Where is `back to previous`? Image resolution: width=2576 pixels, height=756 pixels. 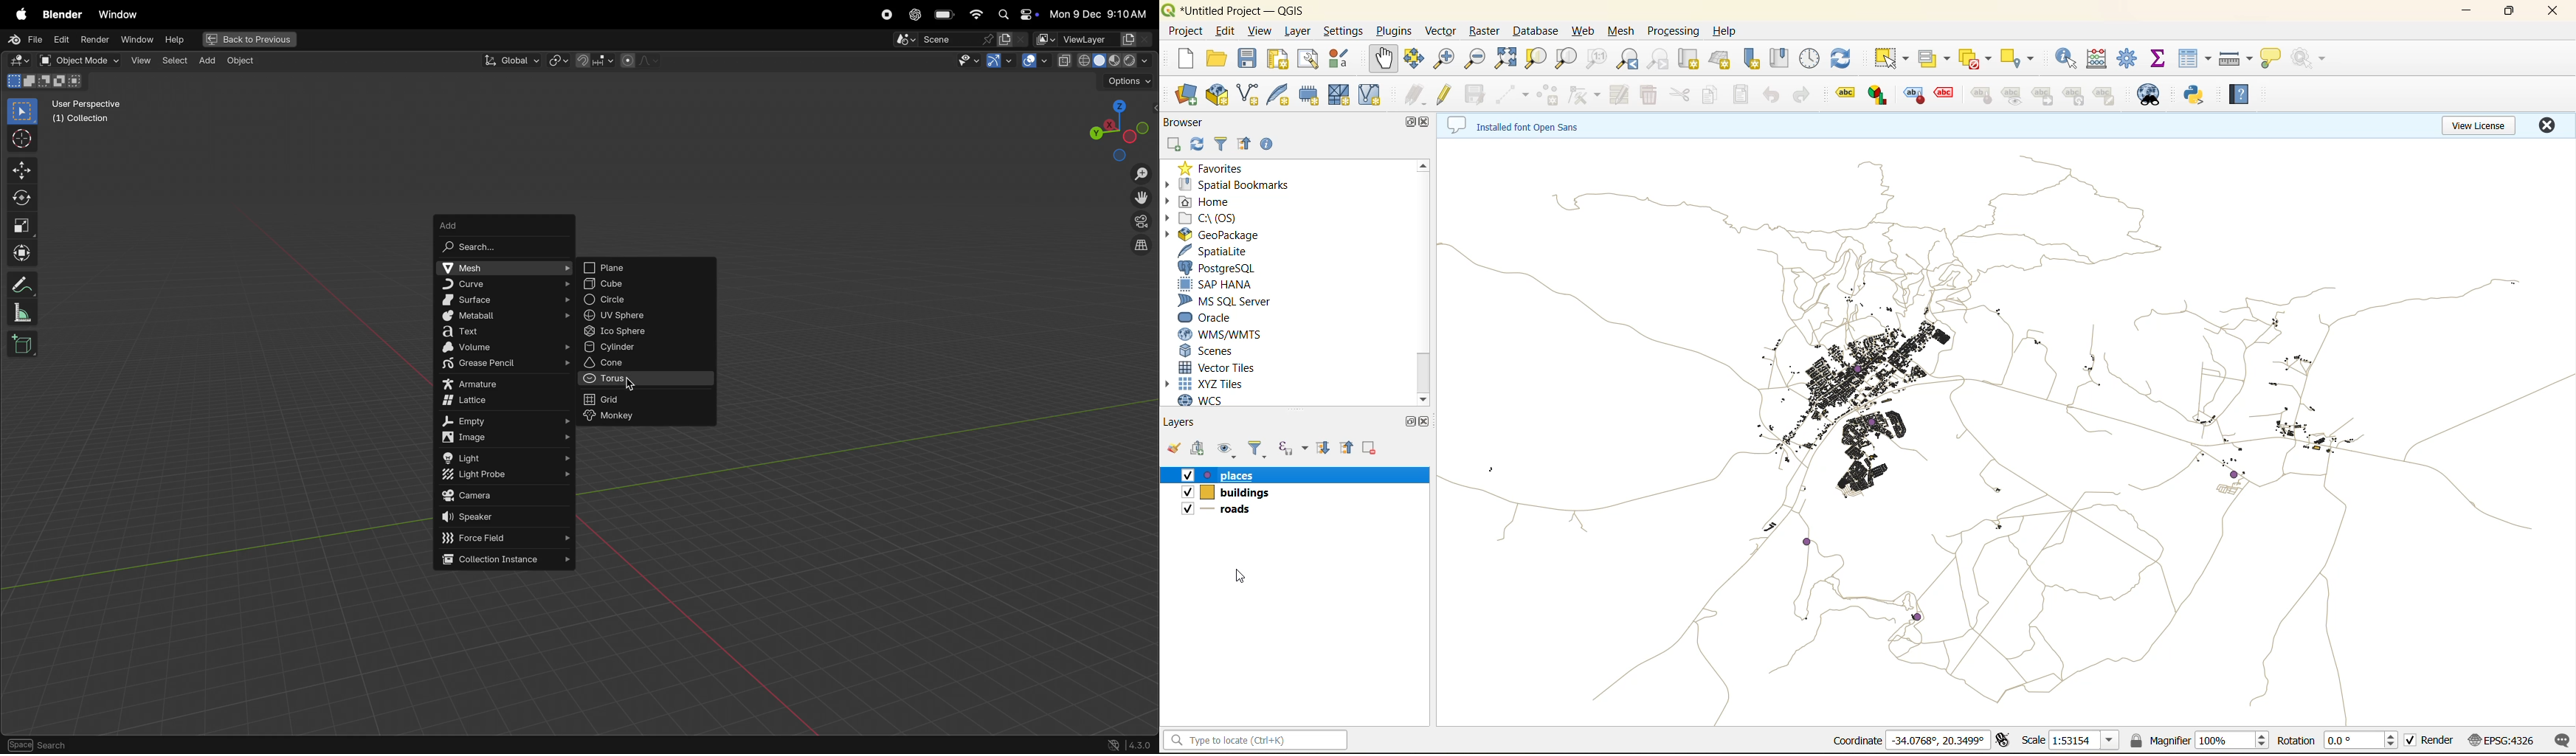 back to previous is located at coordinates (247, 40).